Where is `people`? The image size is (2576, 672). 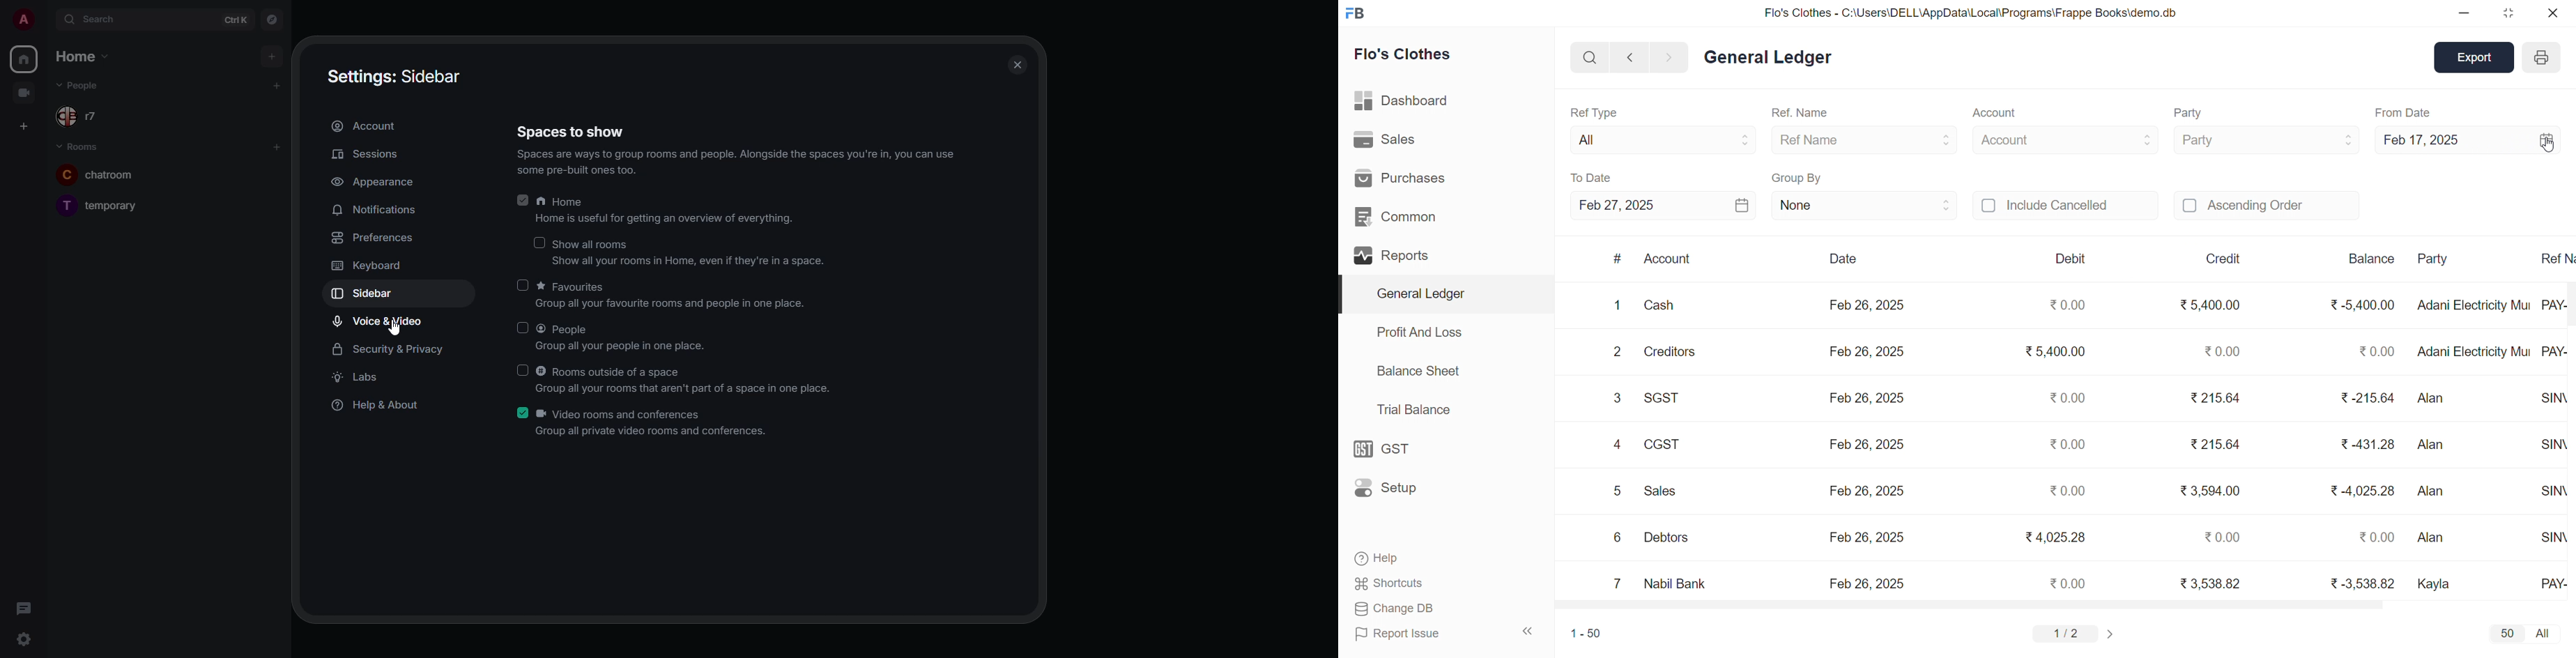 people is located at coordinates (624, 337).